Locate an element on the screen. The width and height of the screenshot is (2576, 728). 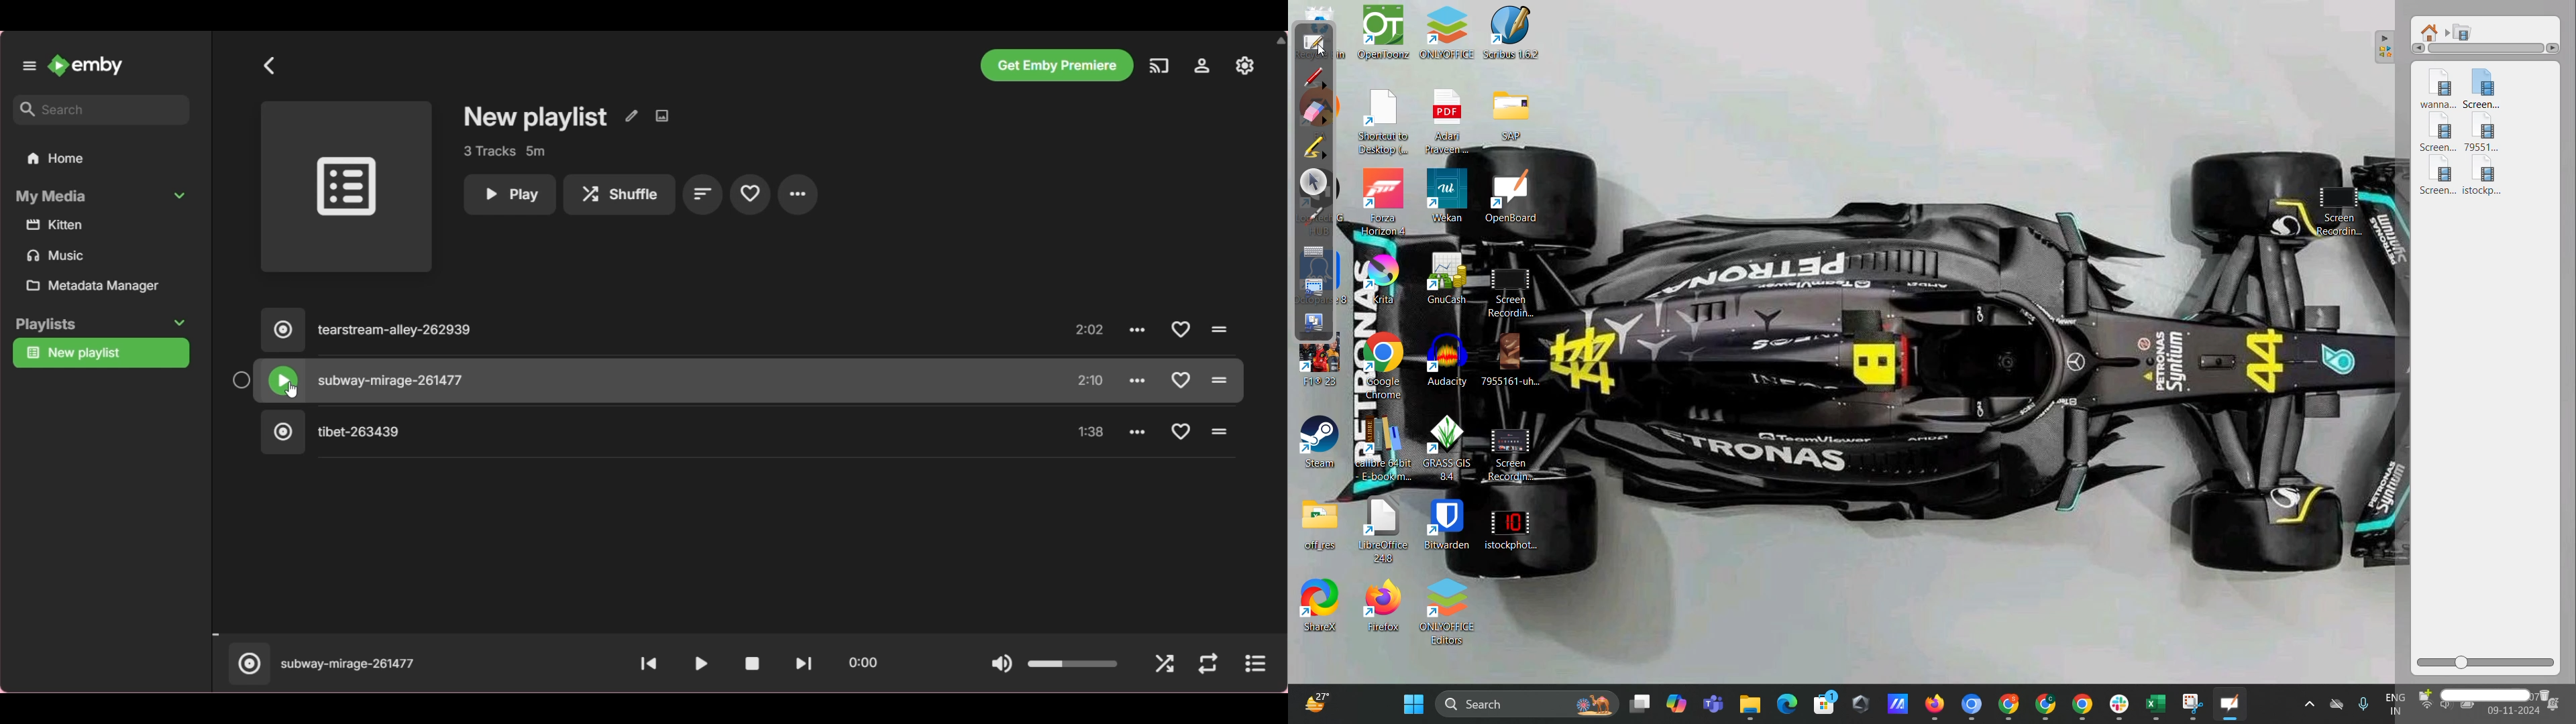
Metadata manager is located at coordinates (105, 286).